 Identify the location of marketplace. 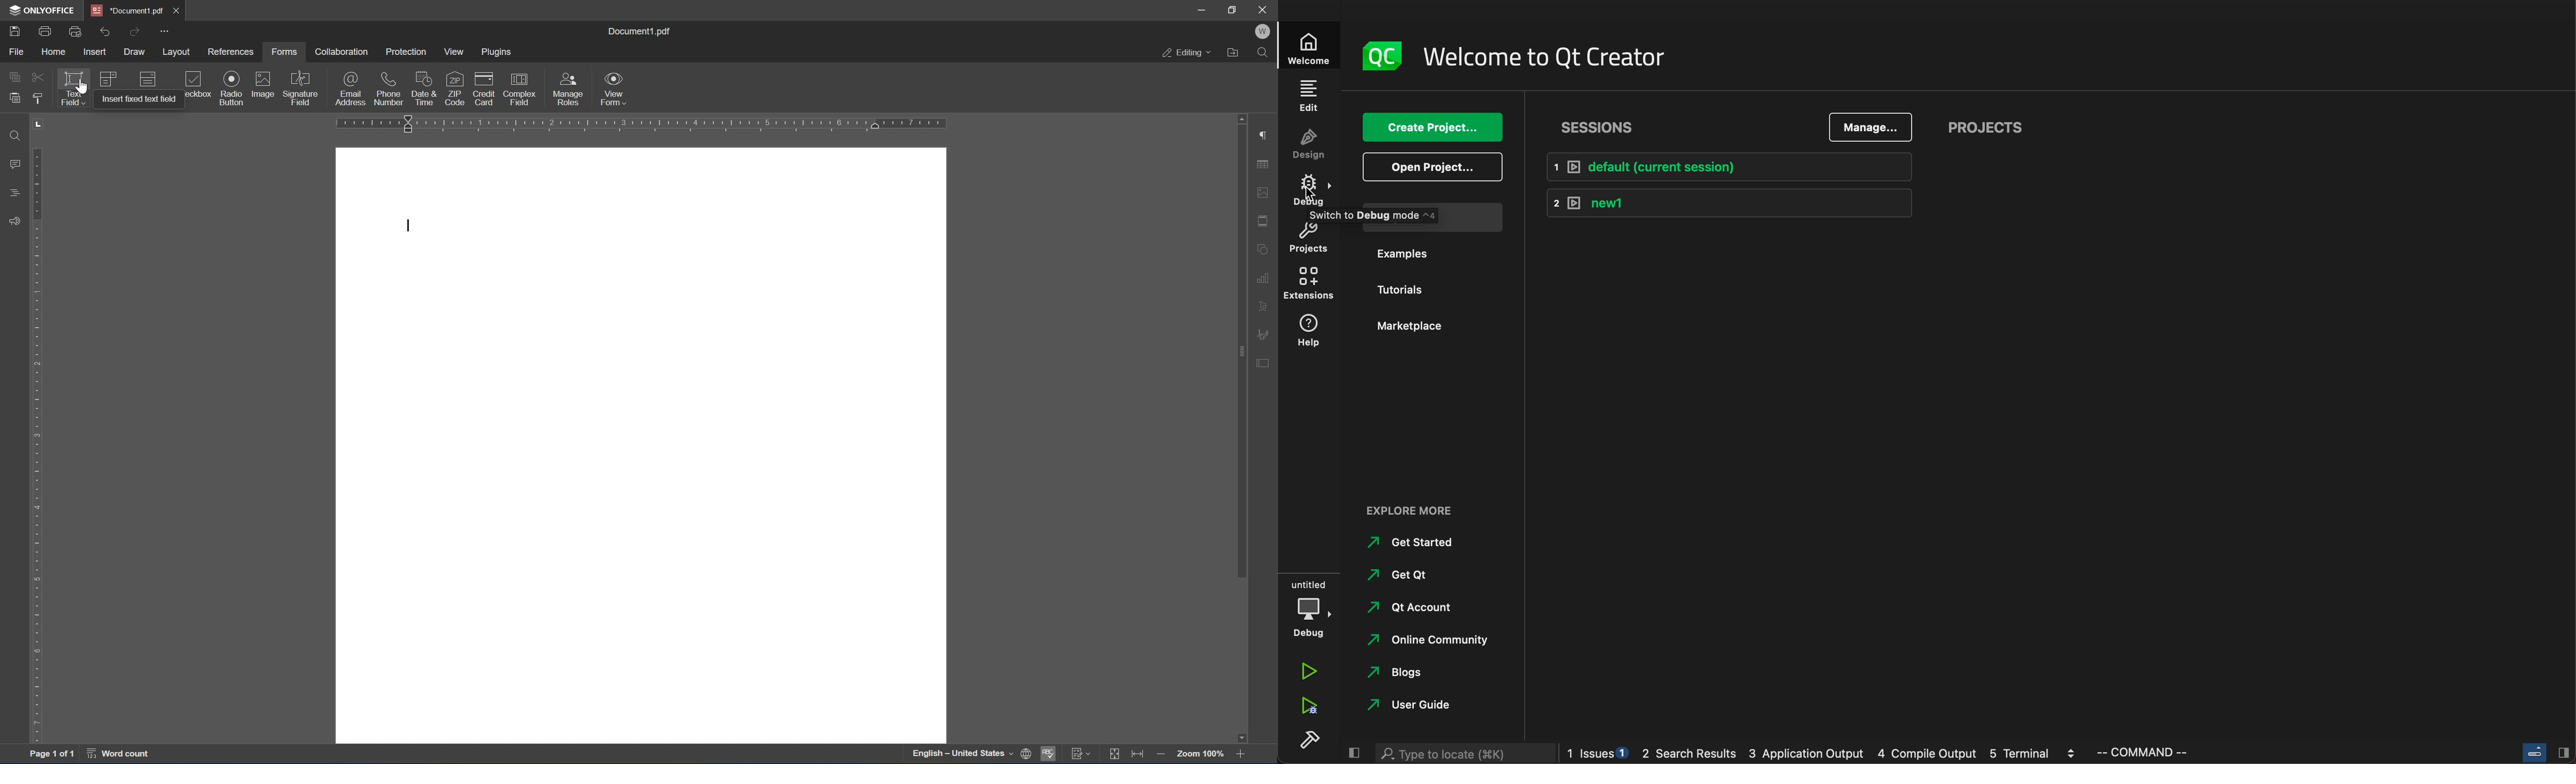
(1410, 326).